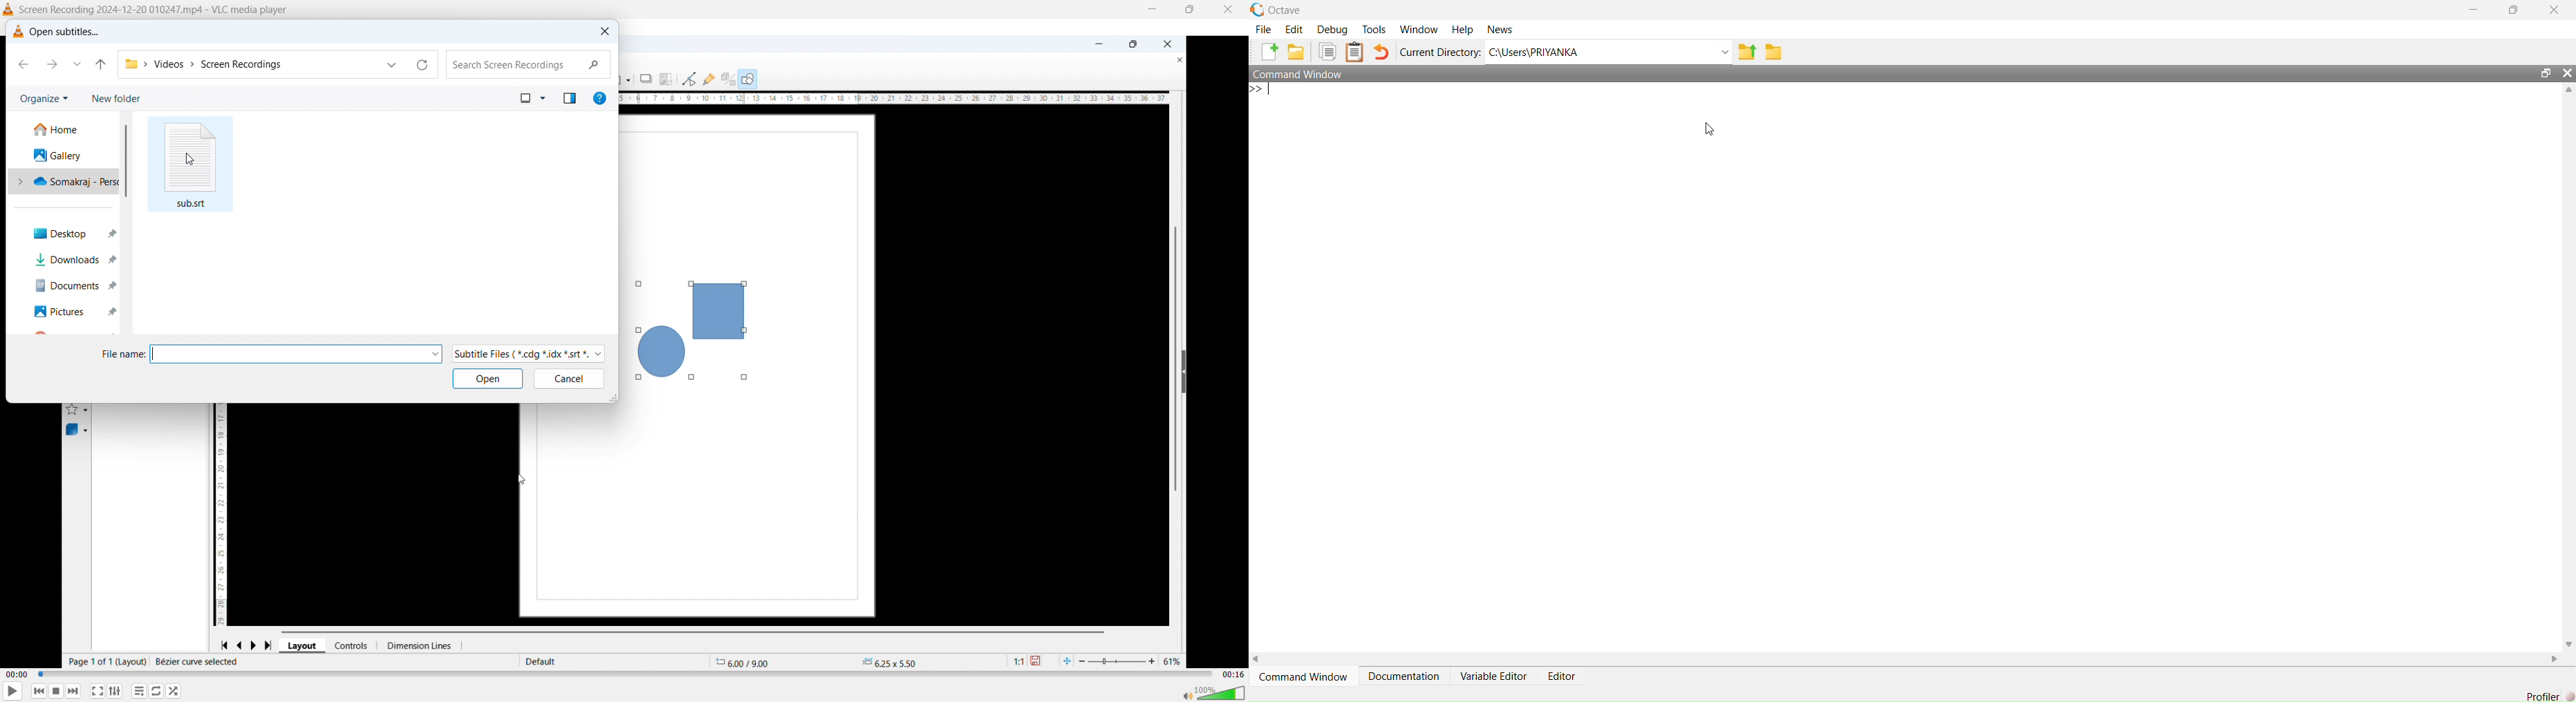 This screenshot has width=2576, height=728. What do you see at coordinates (25, 66) in the screenshot?
I see `Go back ` at bounding box center [25, 66].